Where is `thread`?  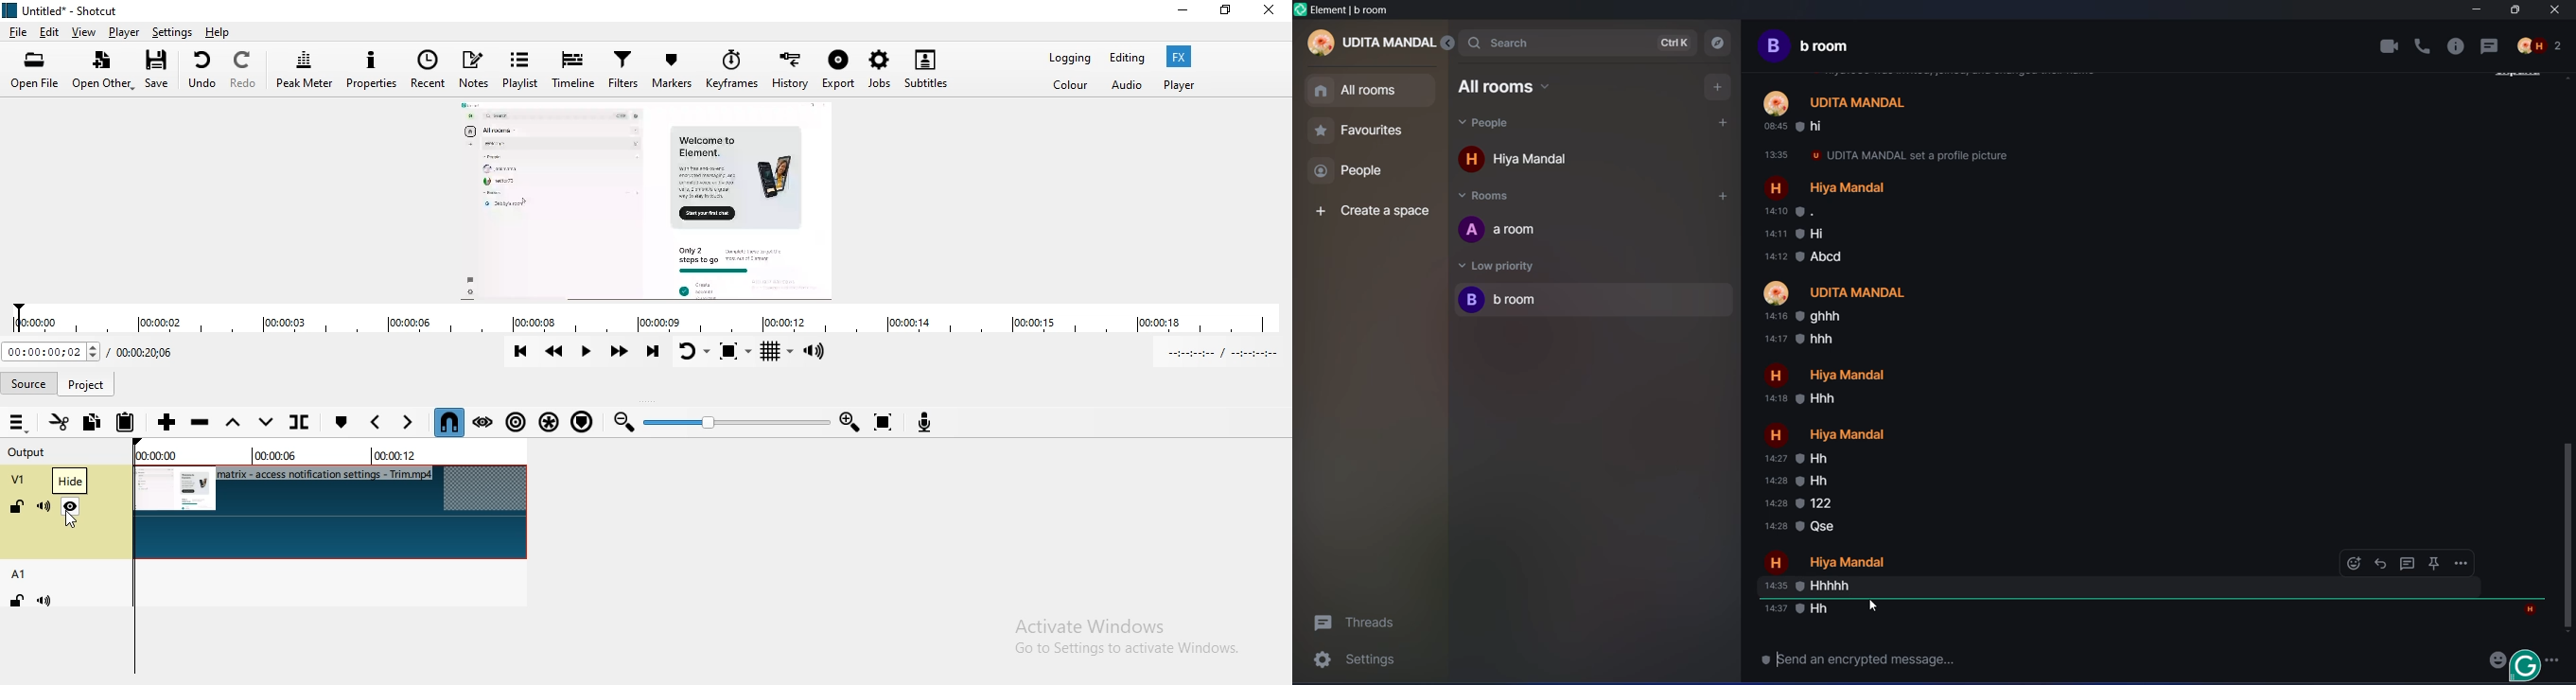 thread is located at coordinates (1354, 624).